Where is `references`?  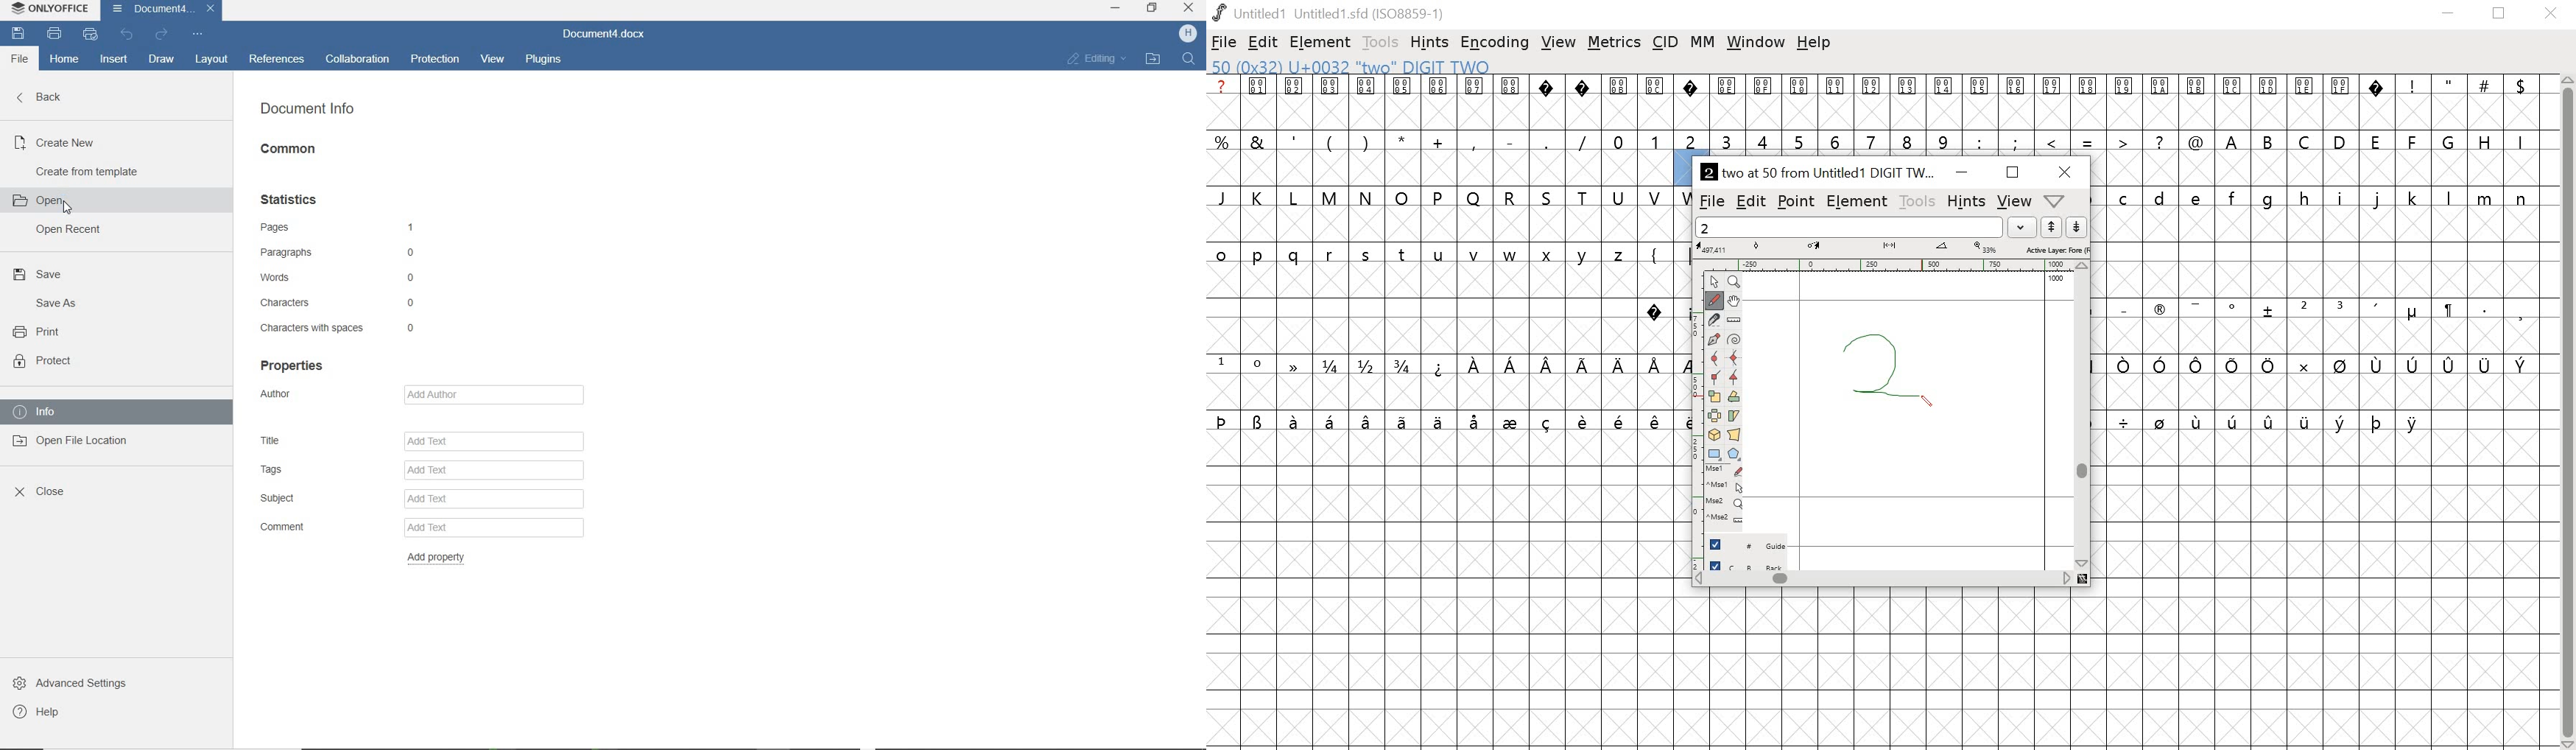 references is located at coordinates (279, 61).